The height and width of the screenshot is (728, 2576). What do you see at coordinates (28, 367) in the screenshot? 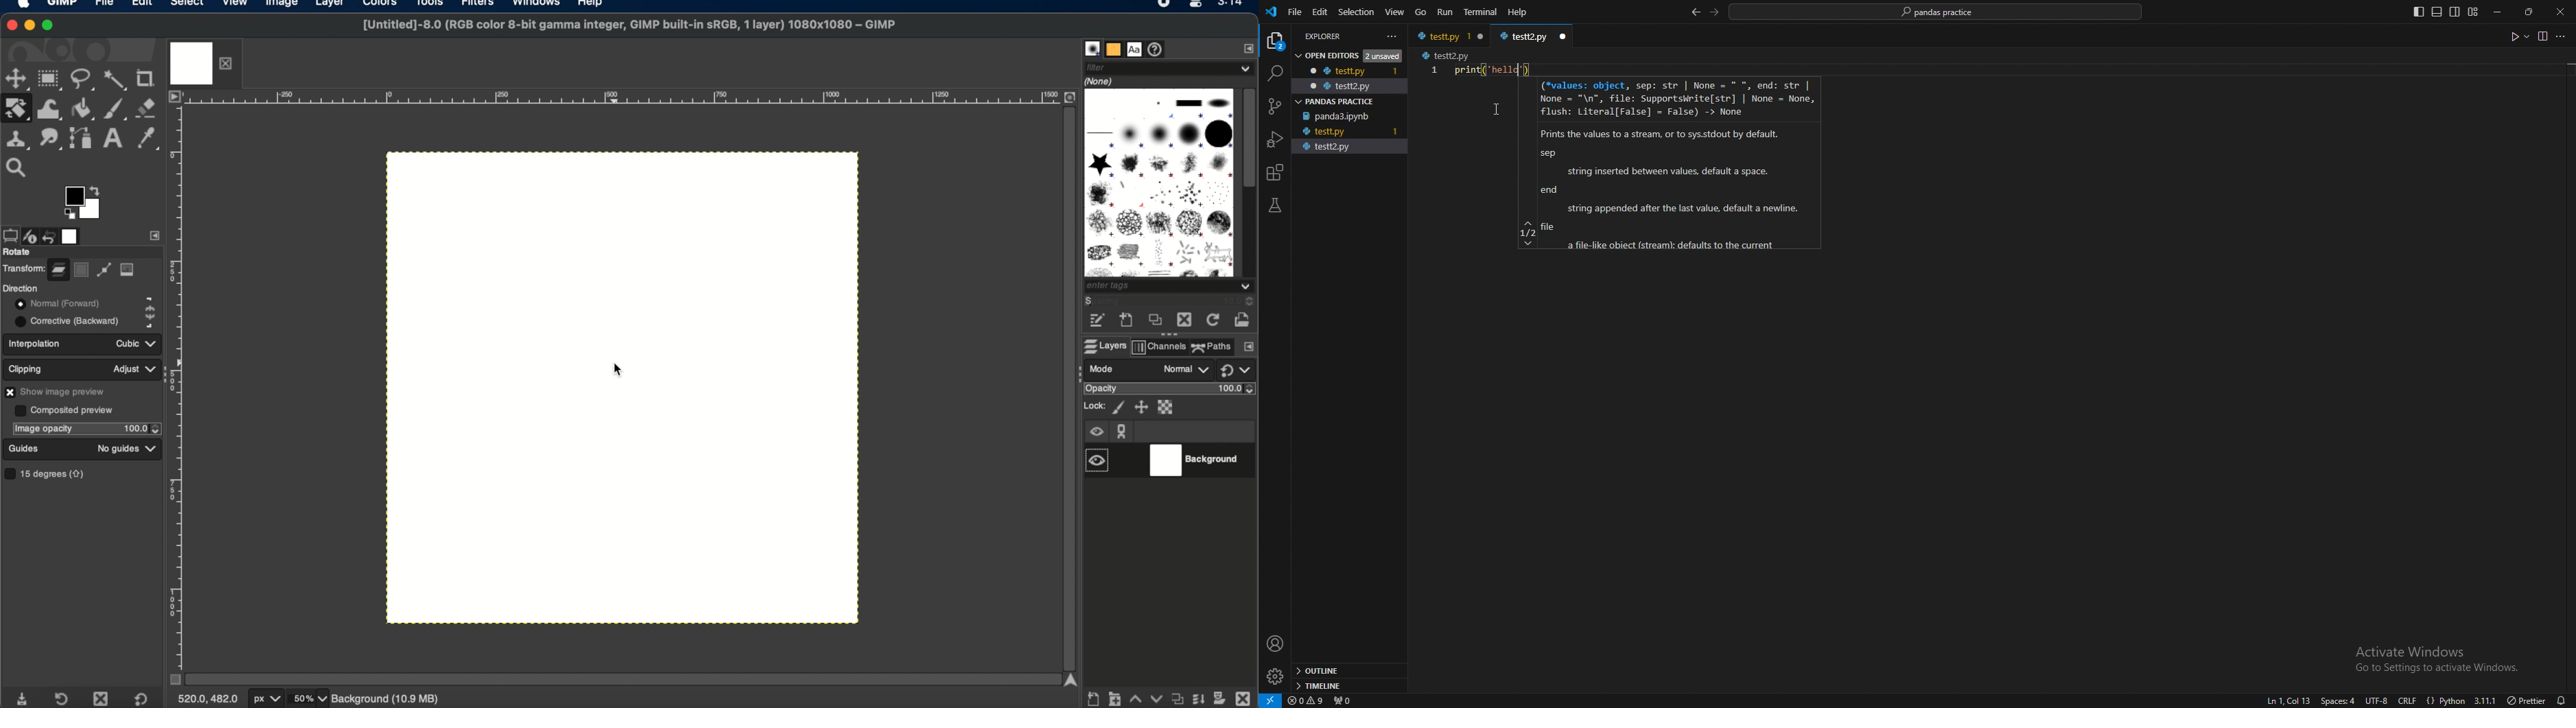
I see `clipping` at bounding box center [28, 367].